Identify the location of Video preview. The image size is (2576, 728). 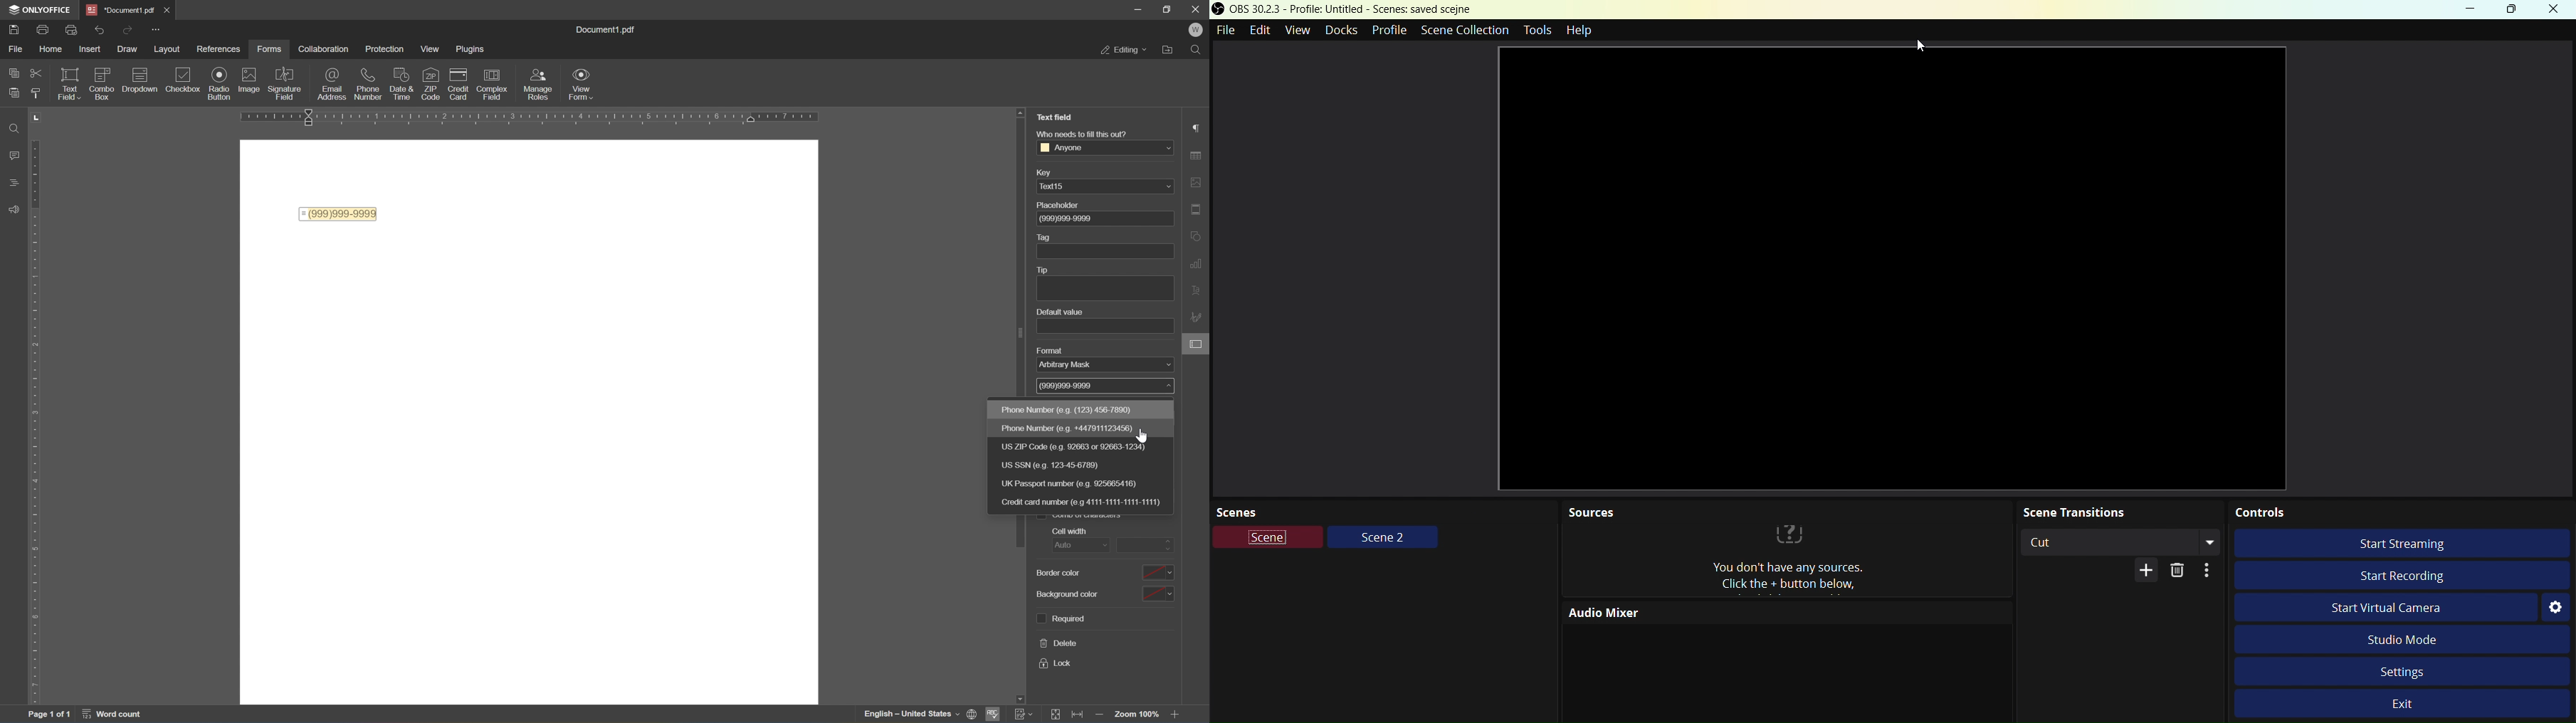
(1893, 268).